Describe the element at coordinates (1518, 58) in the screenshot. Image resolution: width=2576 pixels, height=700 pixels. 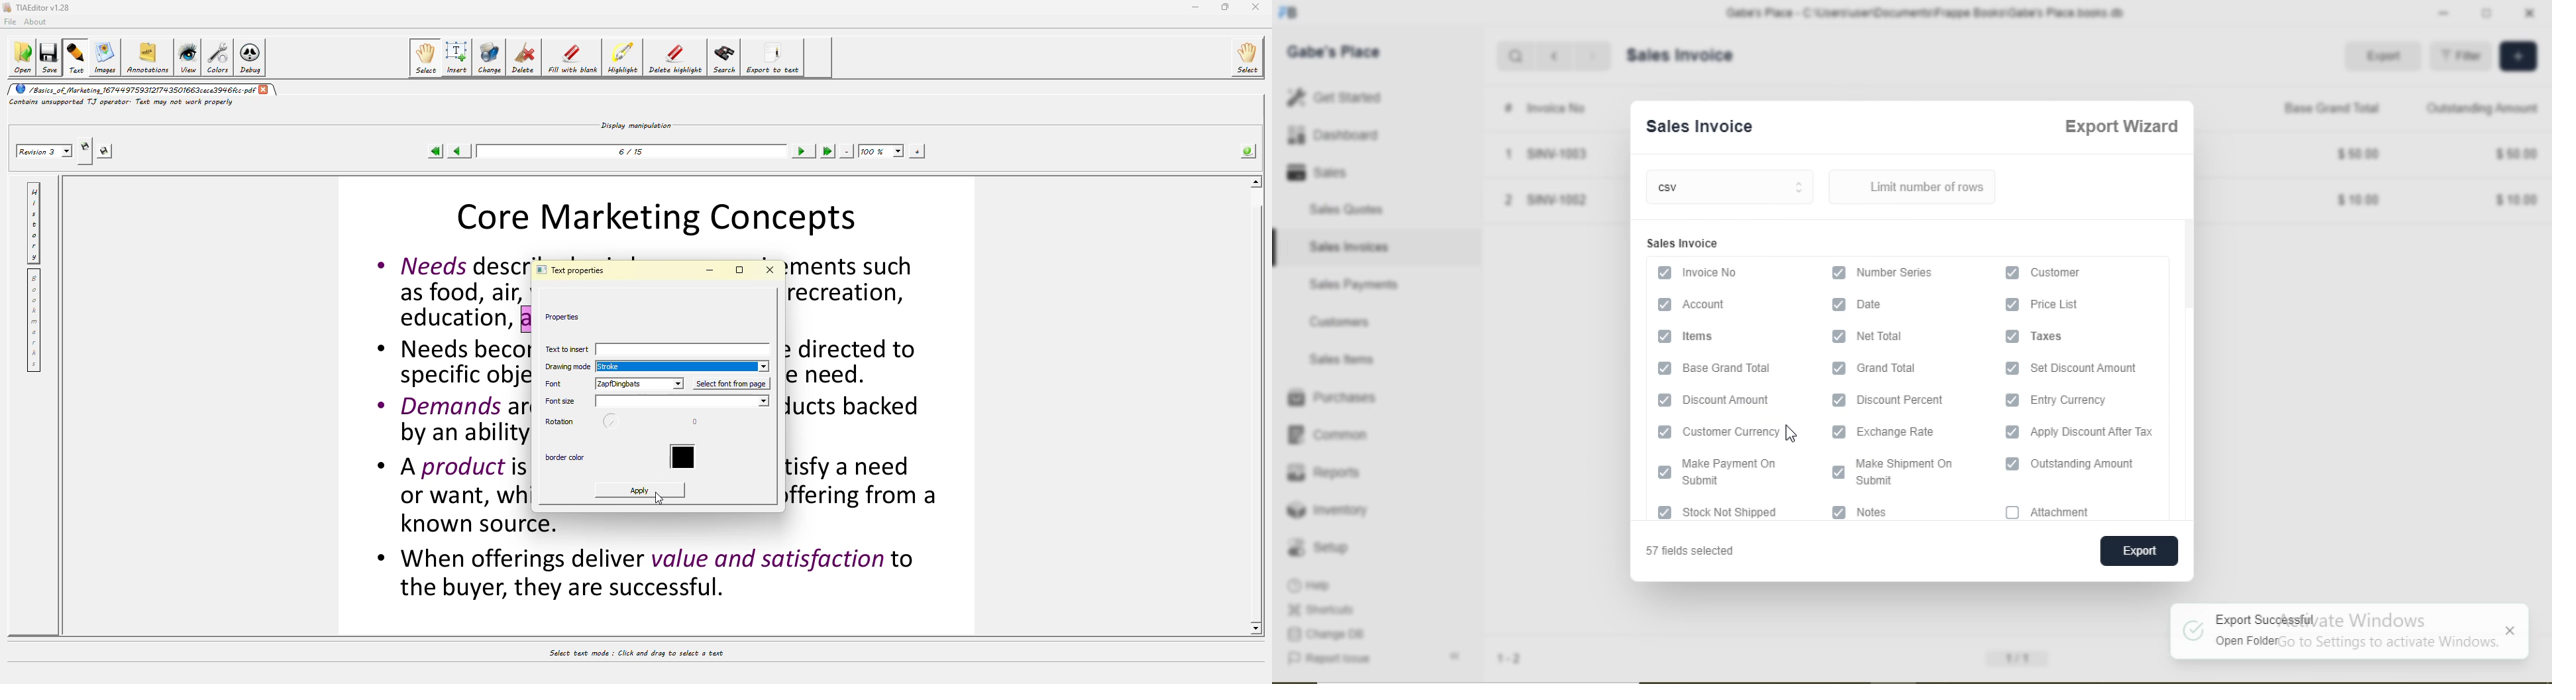
I see `search` at that location.